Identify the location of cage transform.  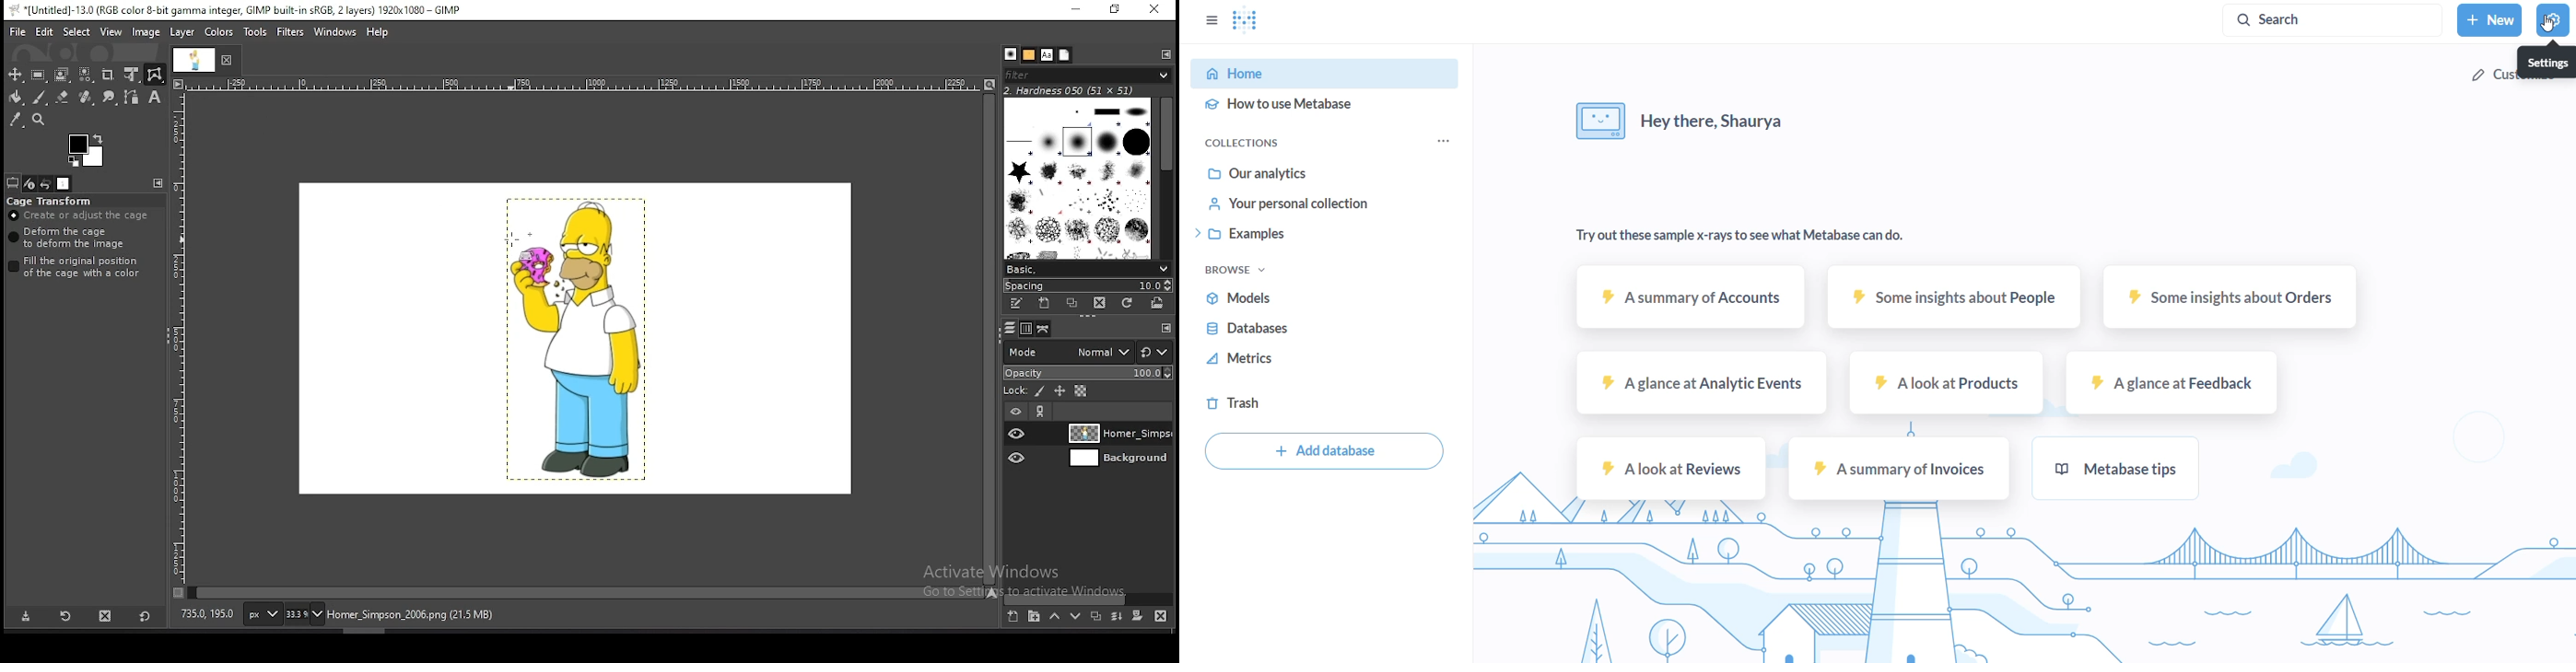
(155, 75).